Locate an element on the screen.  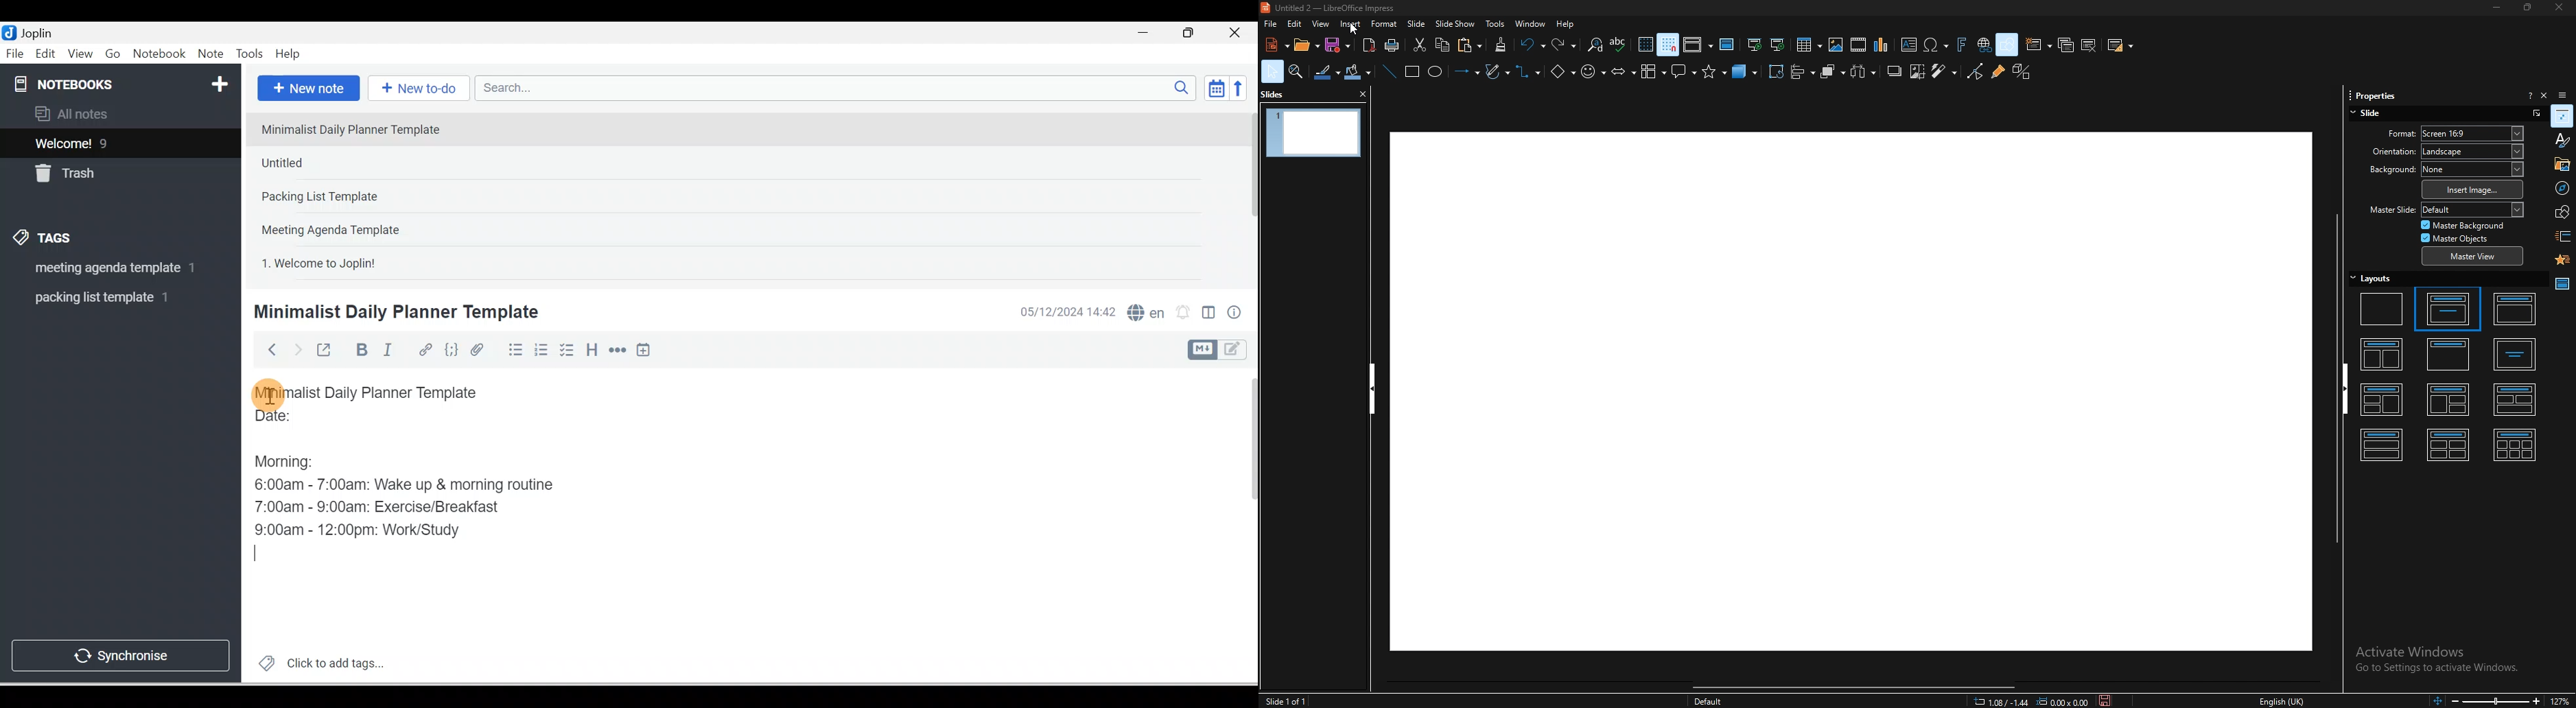
open is located at coordinates (1306, 46).